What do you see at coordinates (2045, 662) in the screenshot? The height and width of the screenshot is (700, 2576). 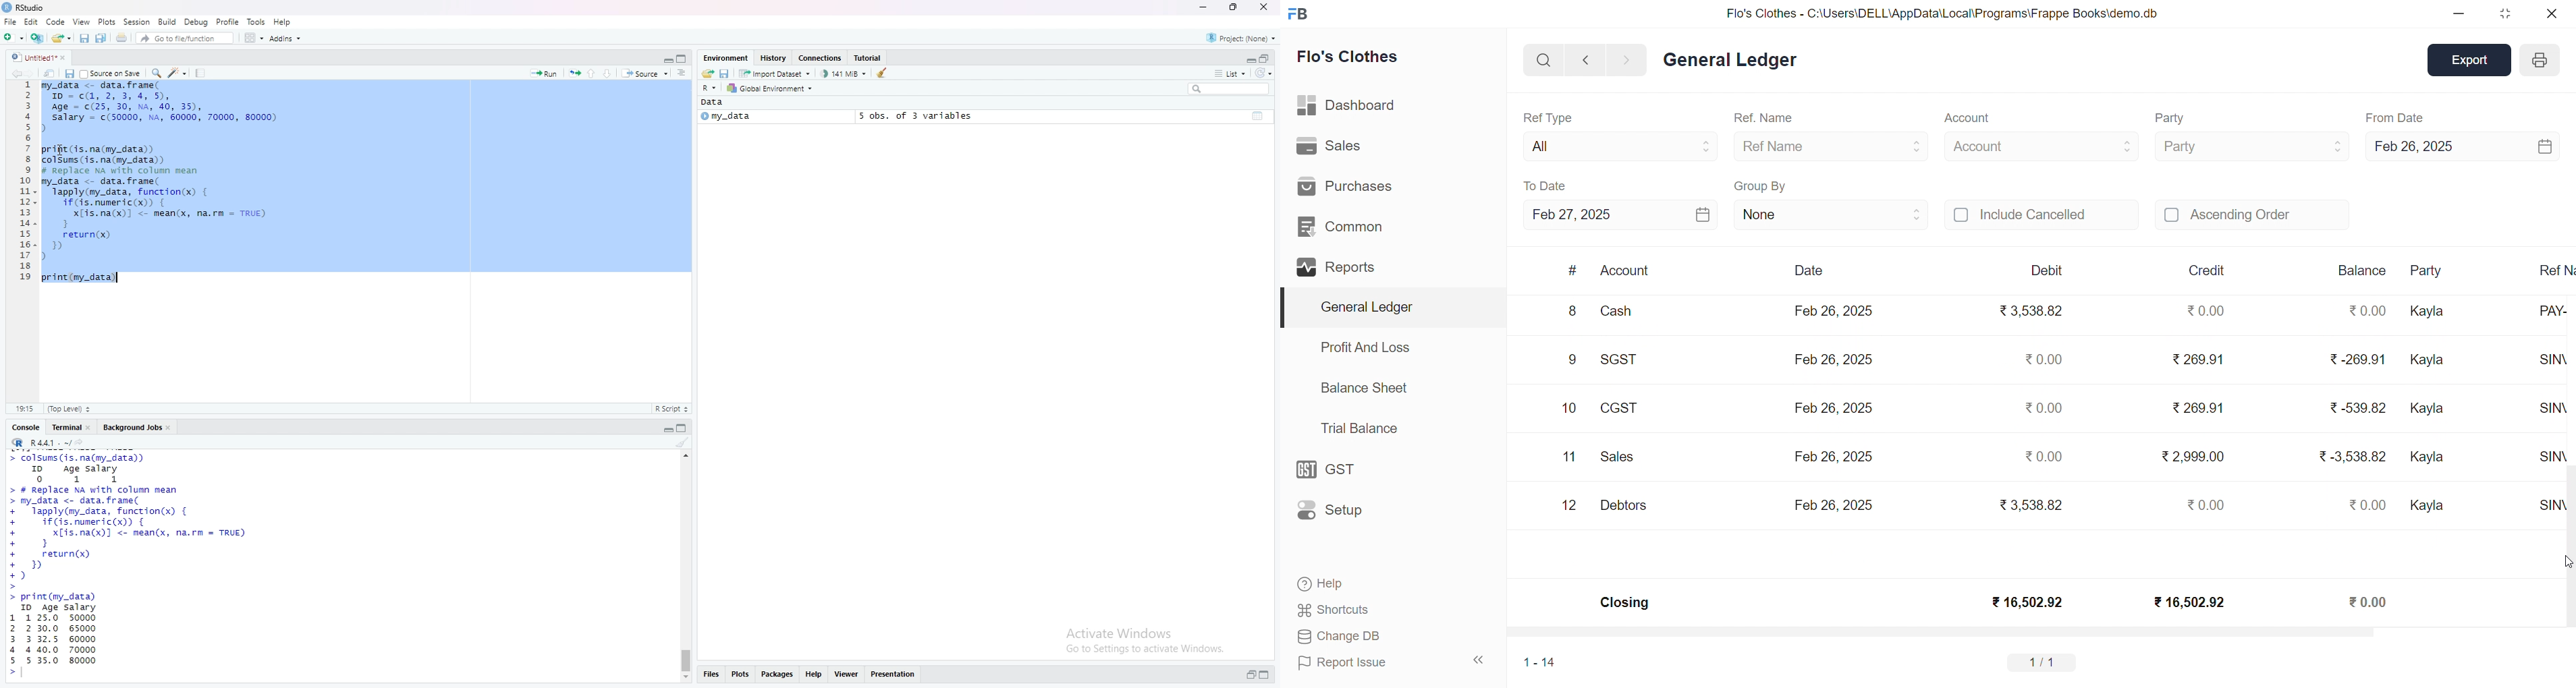 I see `1/1` at bounding box center [2045, 662].